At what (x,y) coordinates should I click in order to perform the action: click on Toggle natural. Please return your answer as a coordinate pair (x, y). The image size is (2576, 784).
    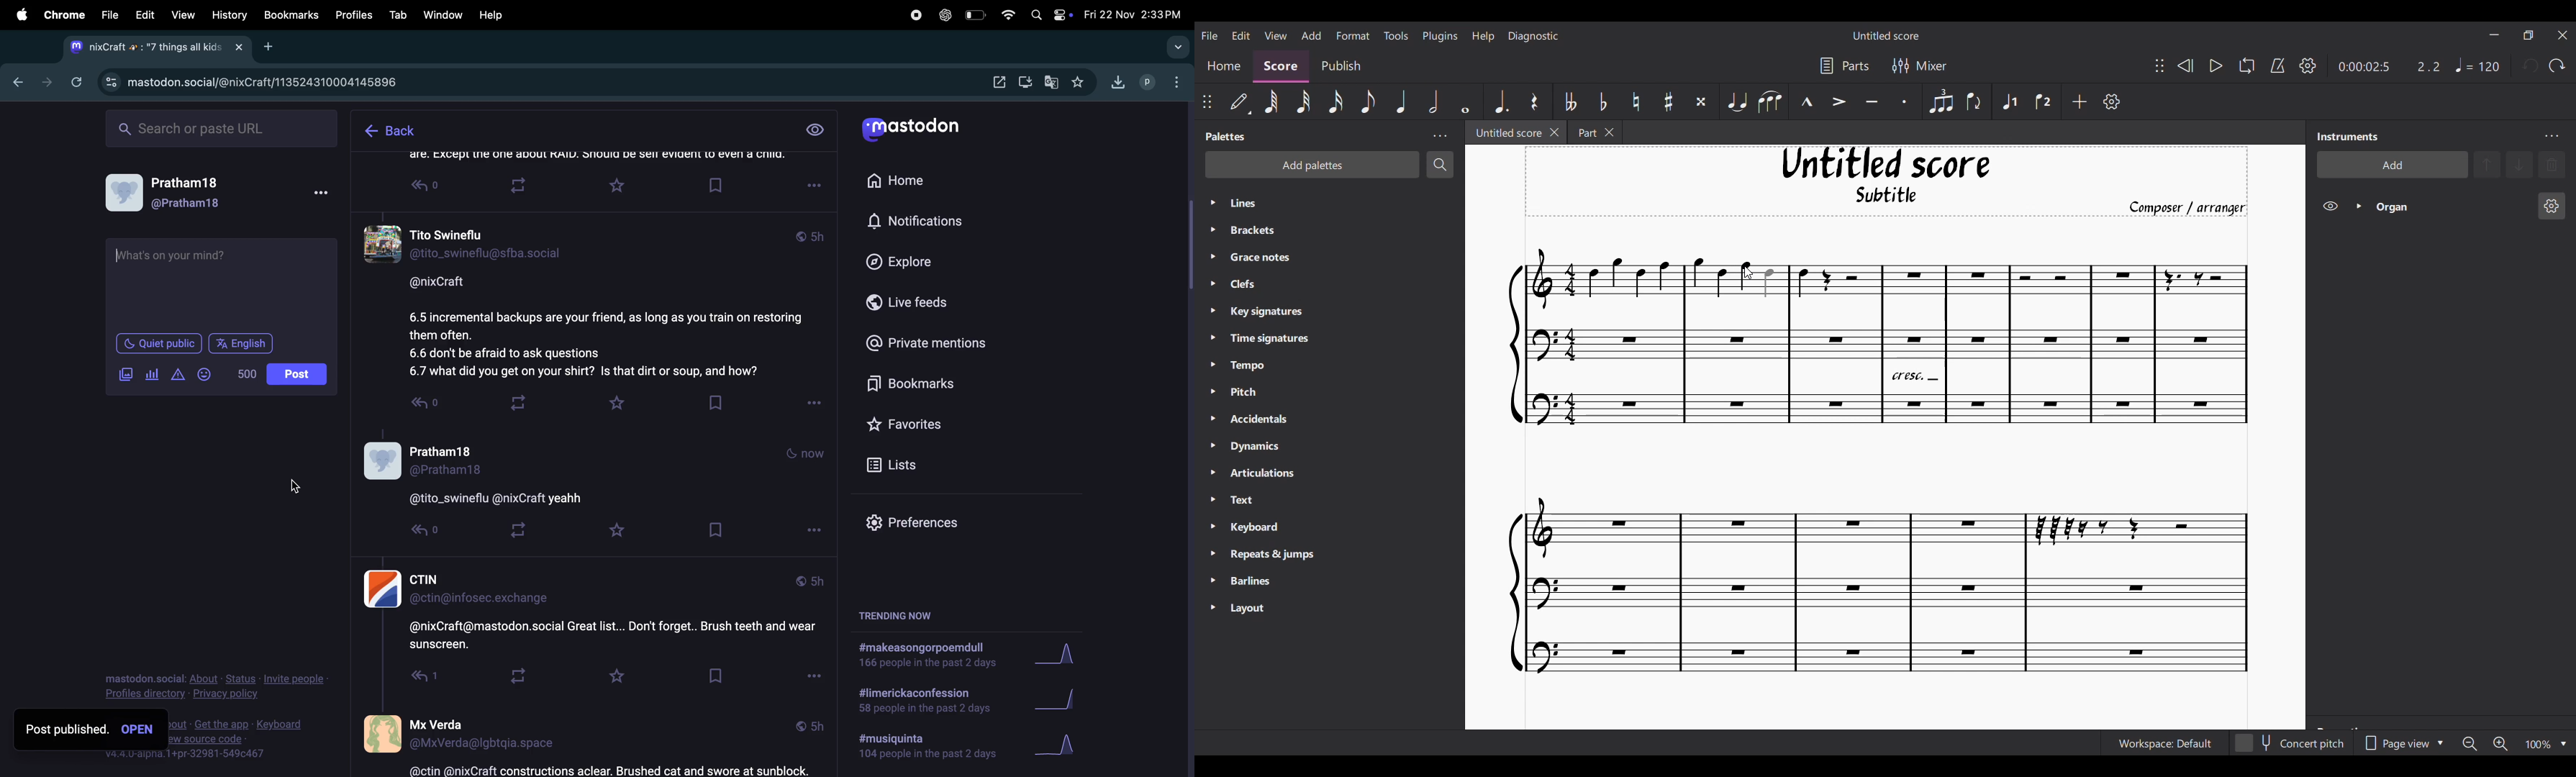
    Looking at the image, I should click on (1636, 101).